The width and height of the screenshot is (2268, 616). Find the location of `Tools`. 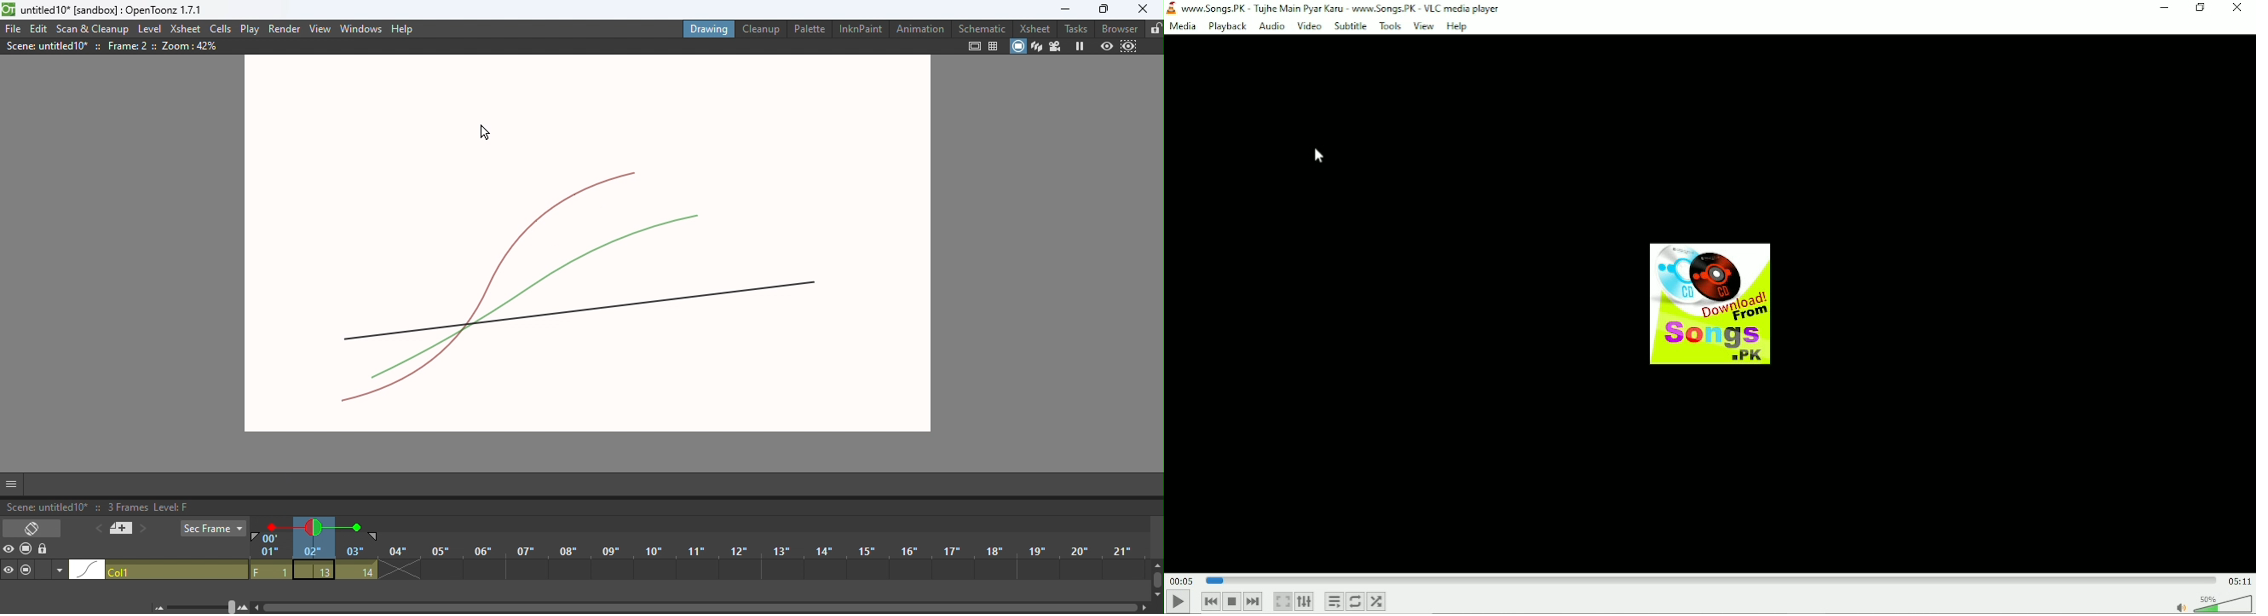

Tools is located at coordinates (1389, 26).